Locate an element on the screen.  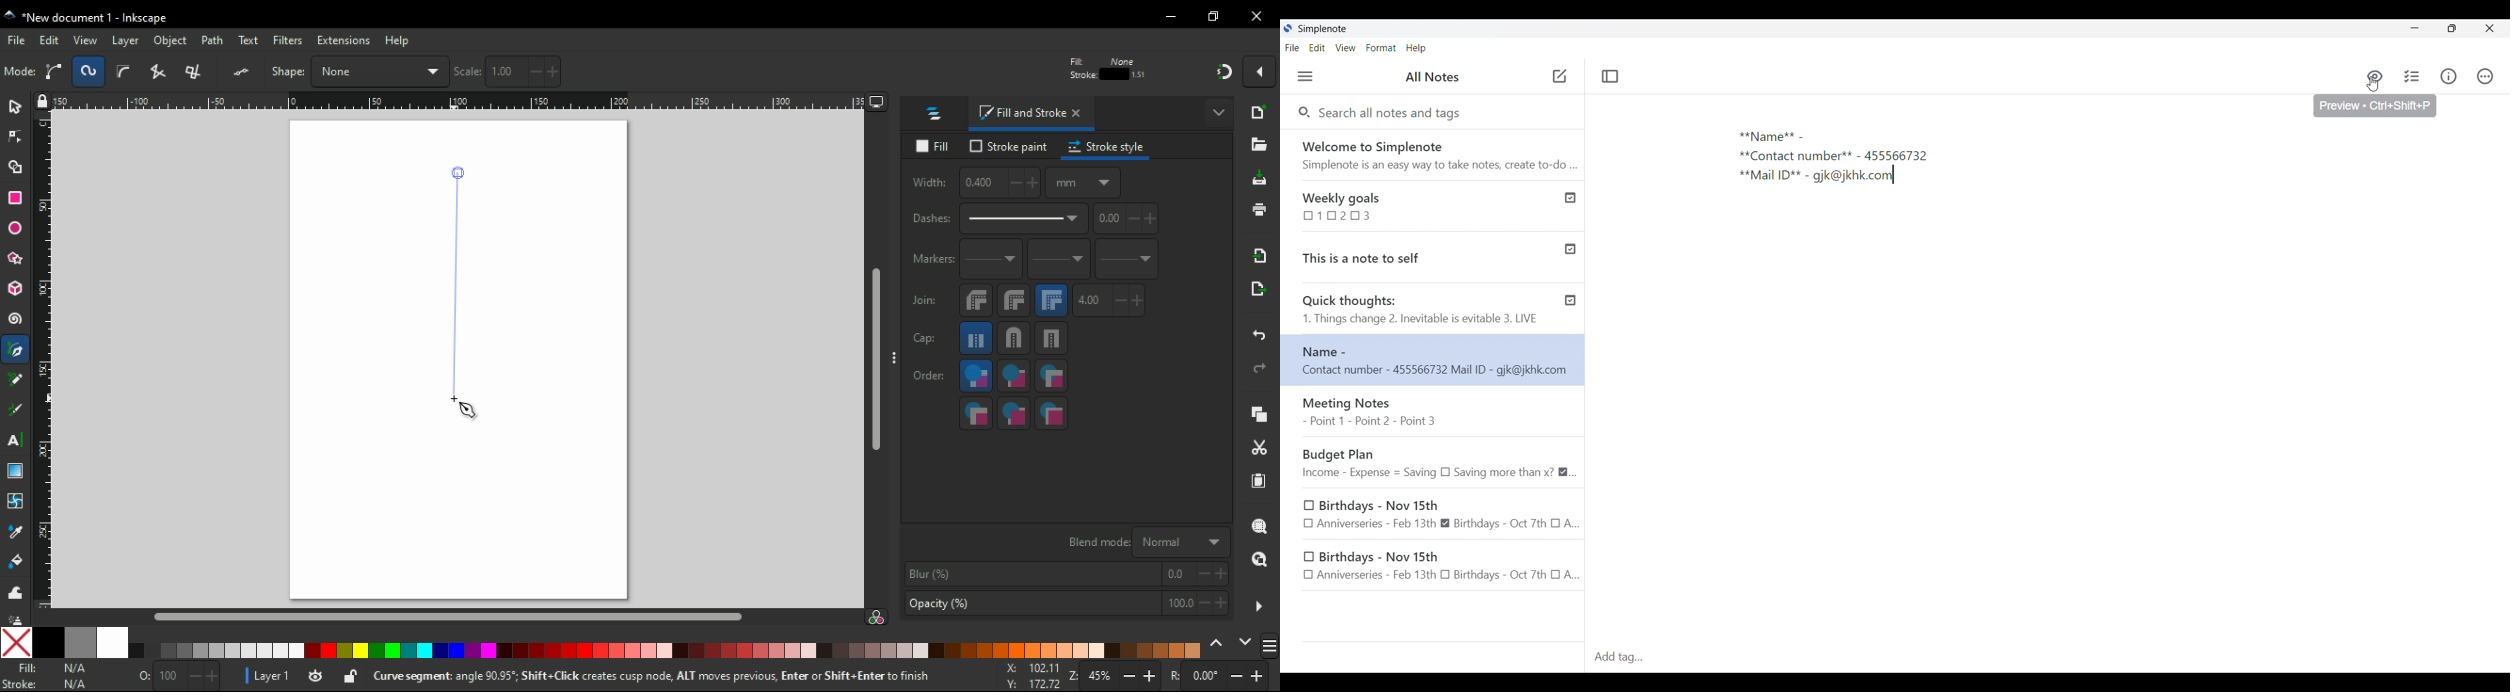
rasie to top is located at coordinates (328, 71).